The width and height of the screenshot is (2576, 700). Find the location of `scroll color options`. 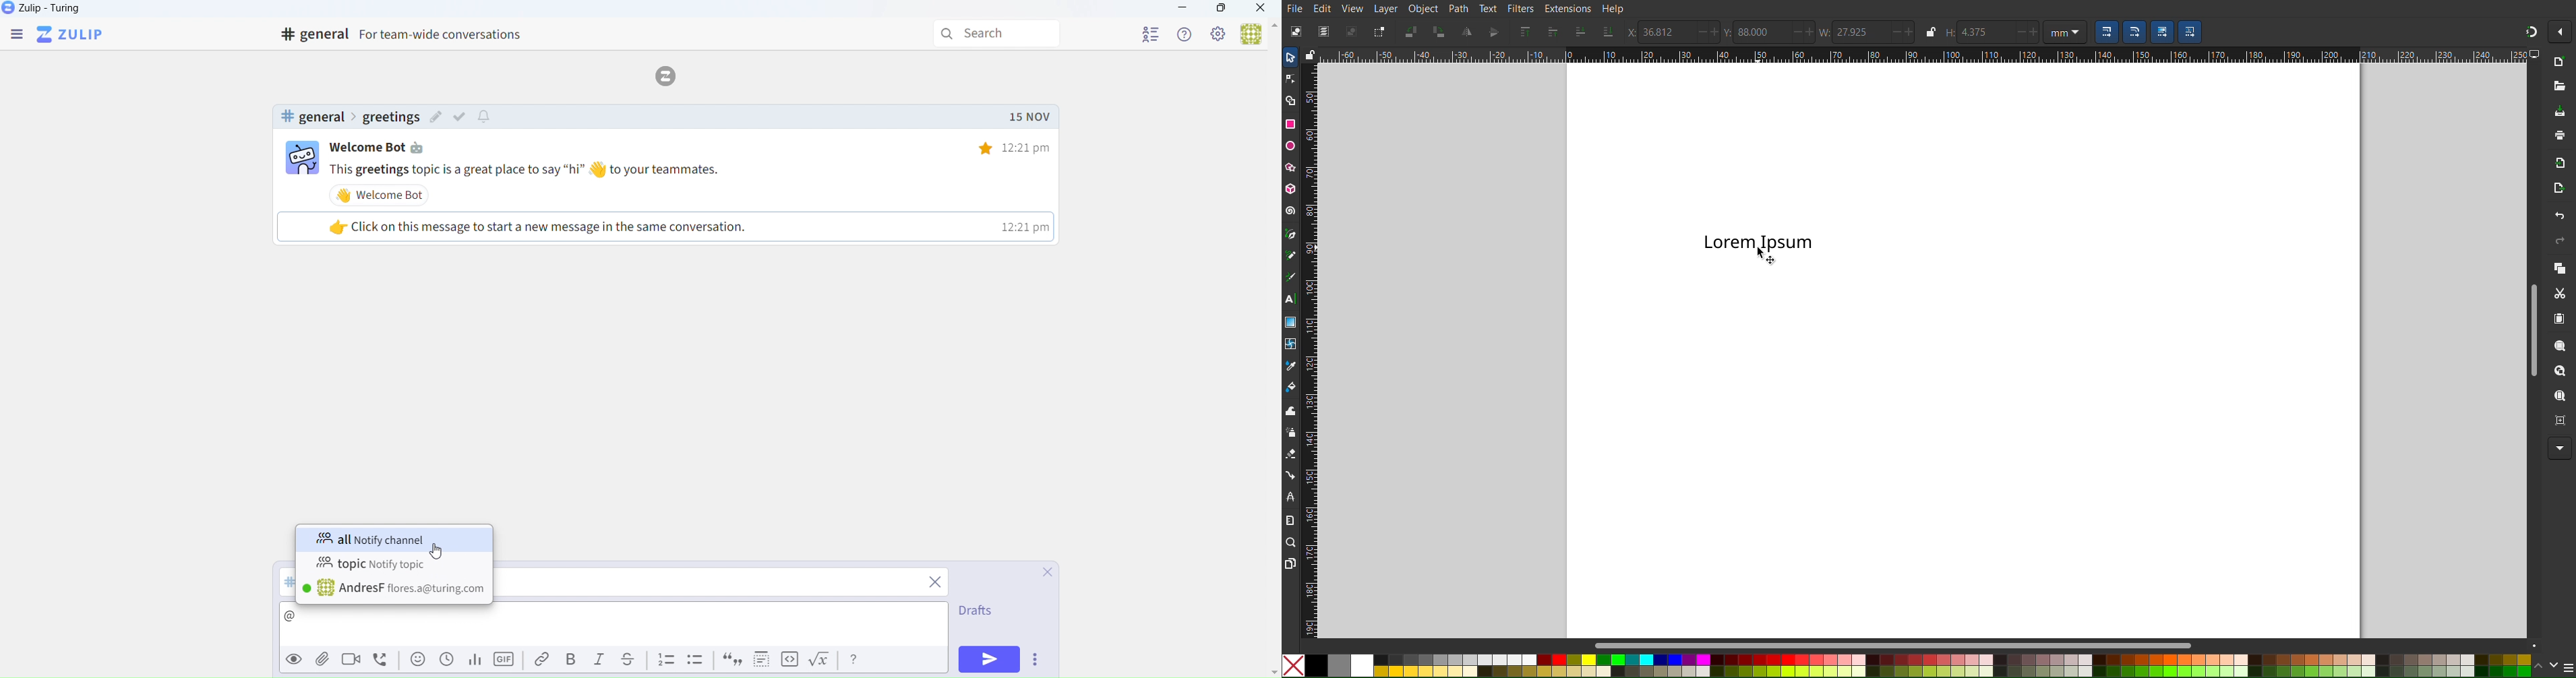

scroll color options is located at coordinates (2546, 667).